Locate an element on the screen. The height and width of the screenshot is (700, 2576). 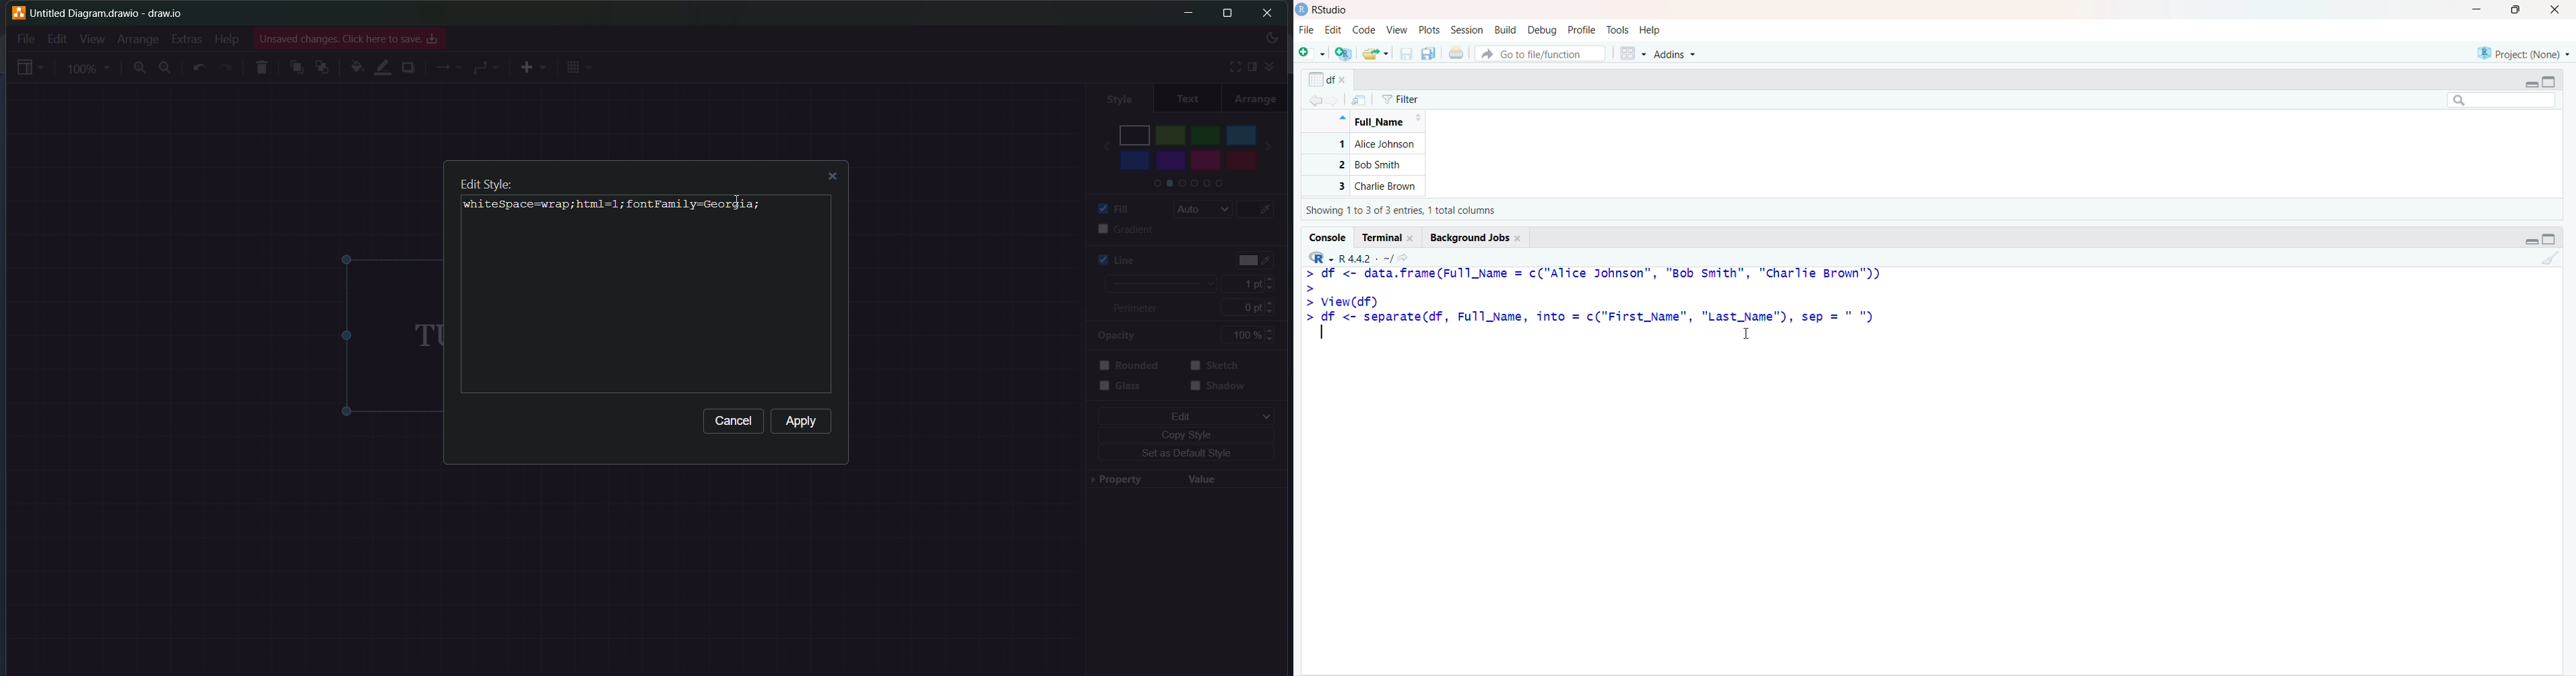
Project (None) is located at coordinates (2523, 49).